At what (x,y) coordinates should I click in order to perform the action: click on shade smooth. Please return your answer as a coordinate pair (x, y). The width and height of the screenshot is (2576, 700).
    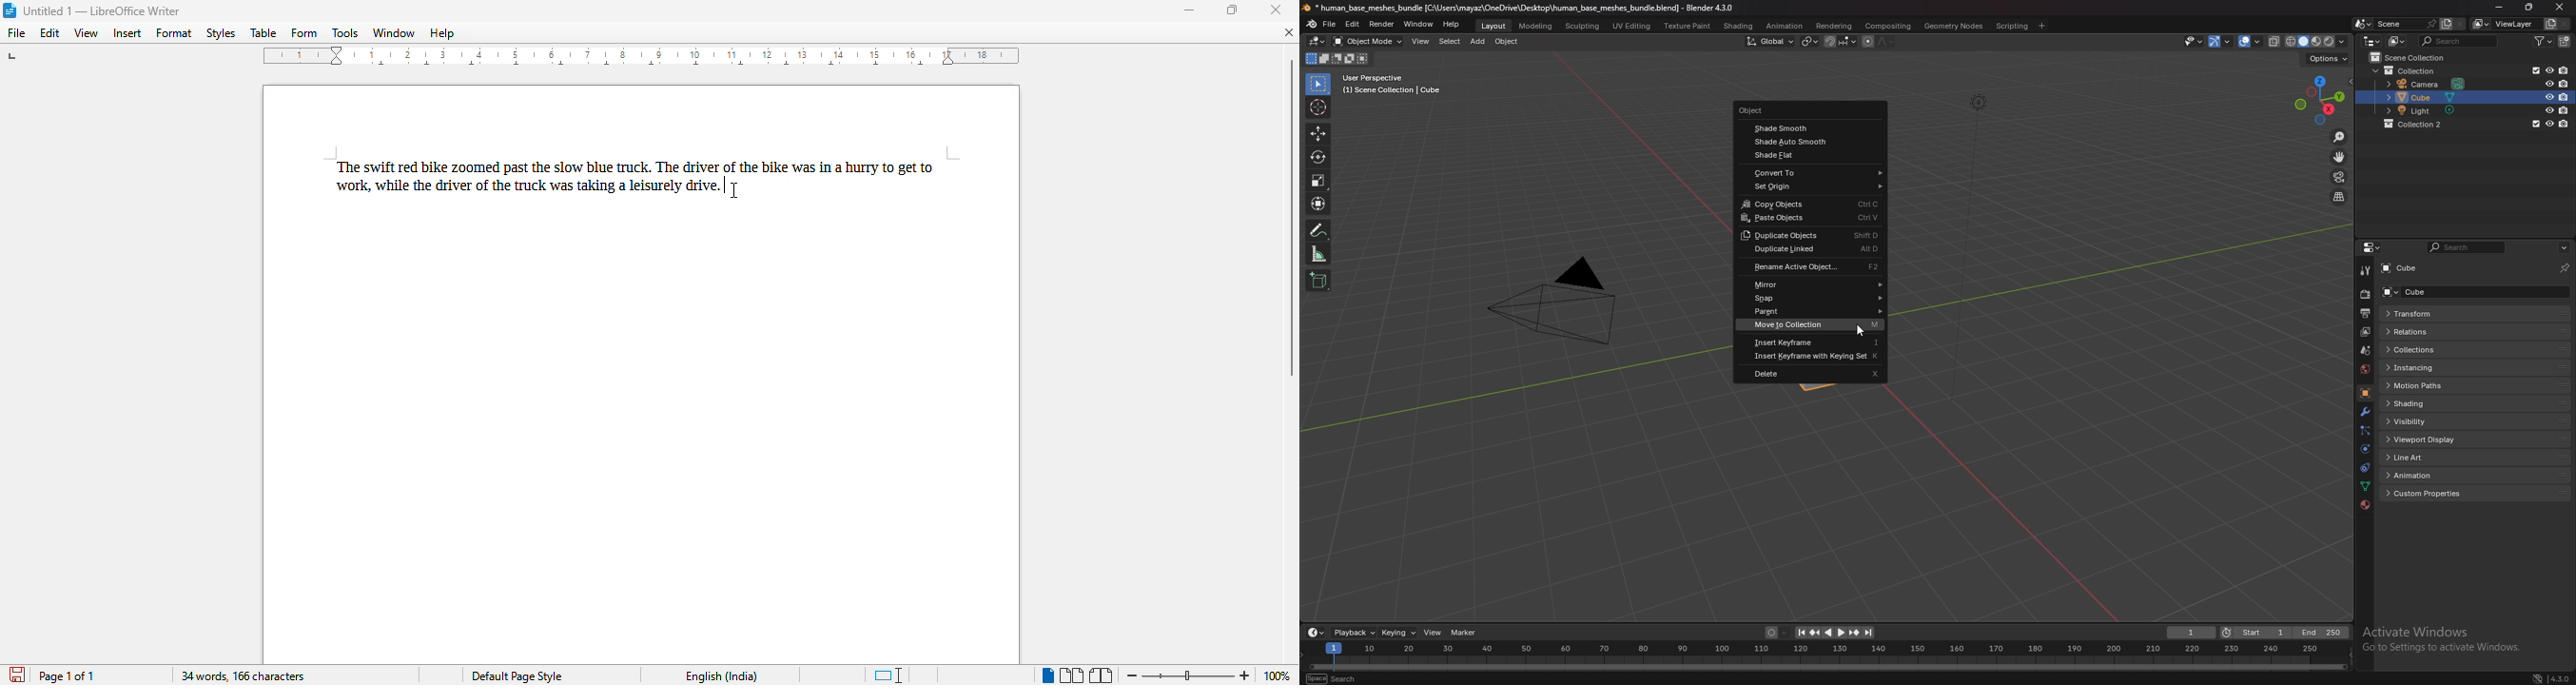
    Looking at the image, I should click on (1806, 129).